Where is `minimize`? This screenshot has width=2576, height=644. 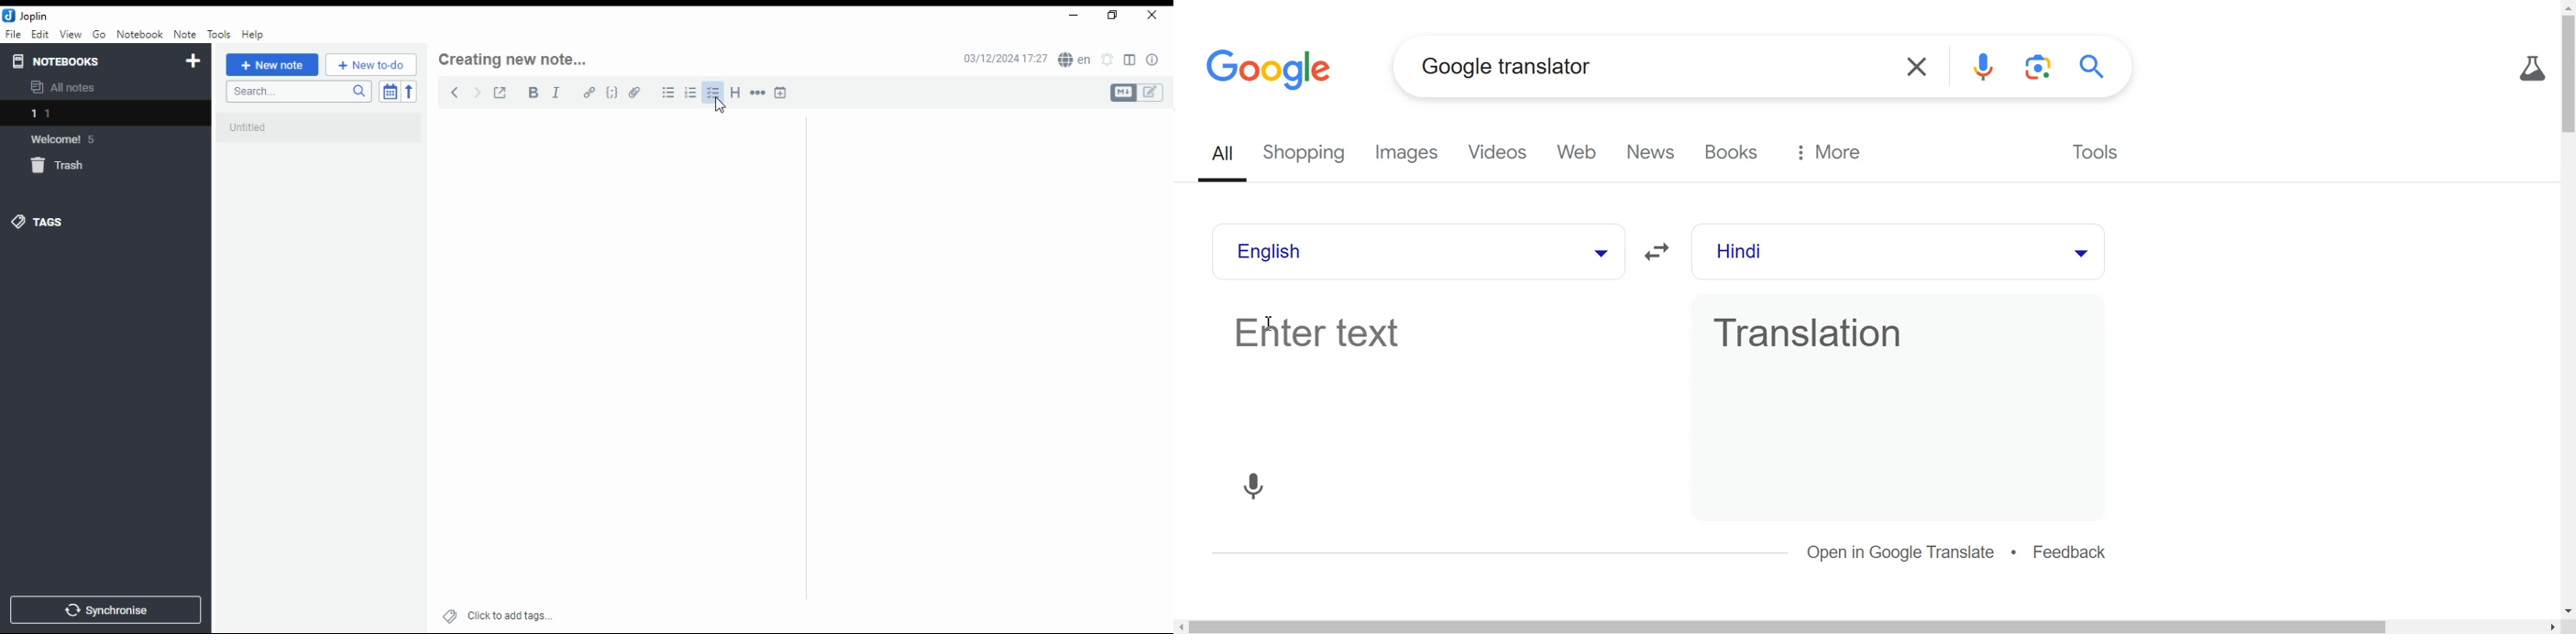 minimize is located at coordinates (1073, 15).